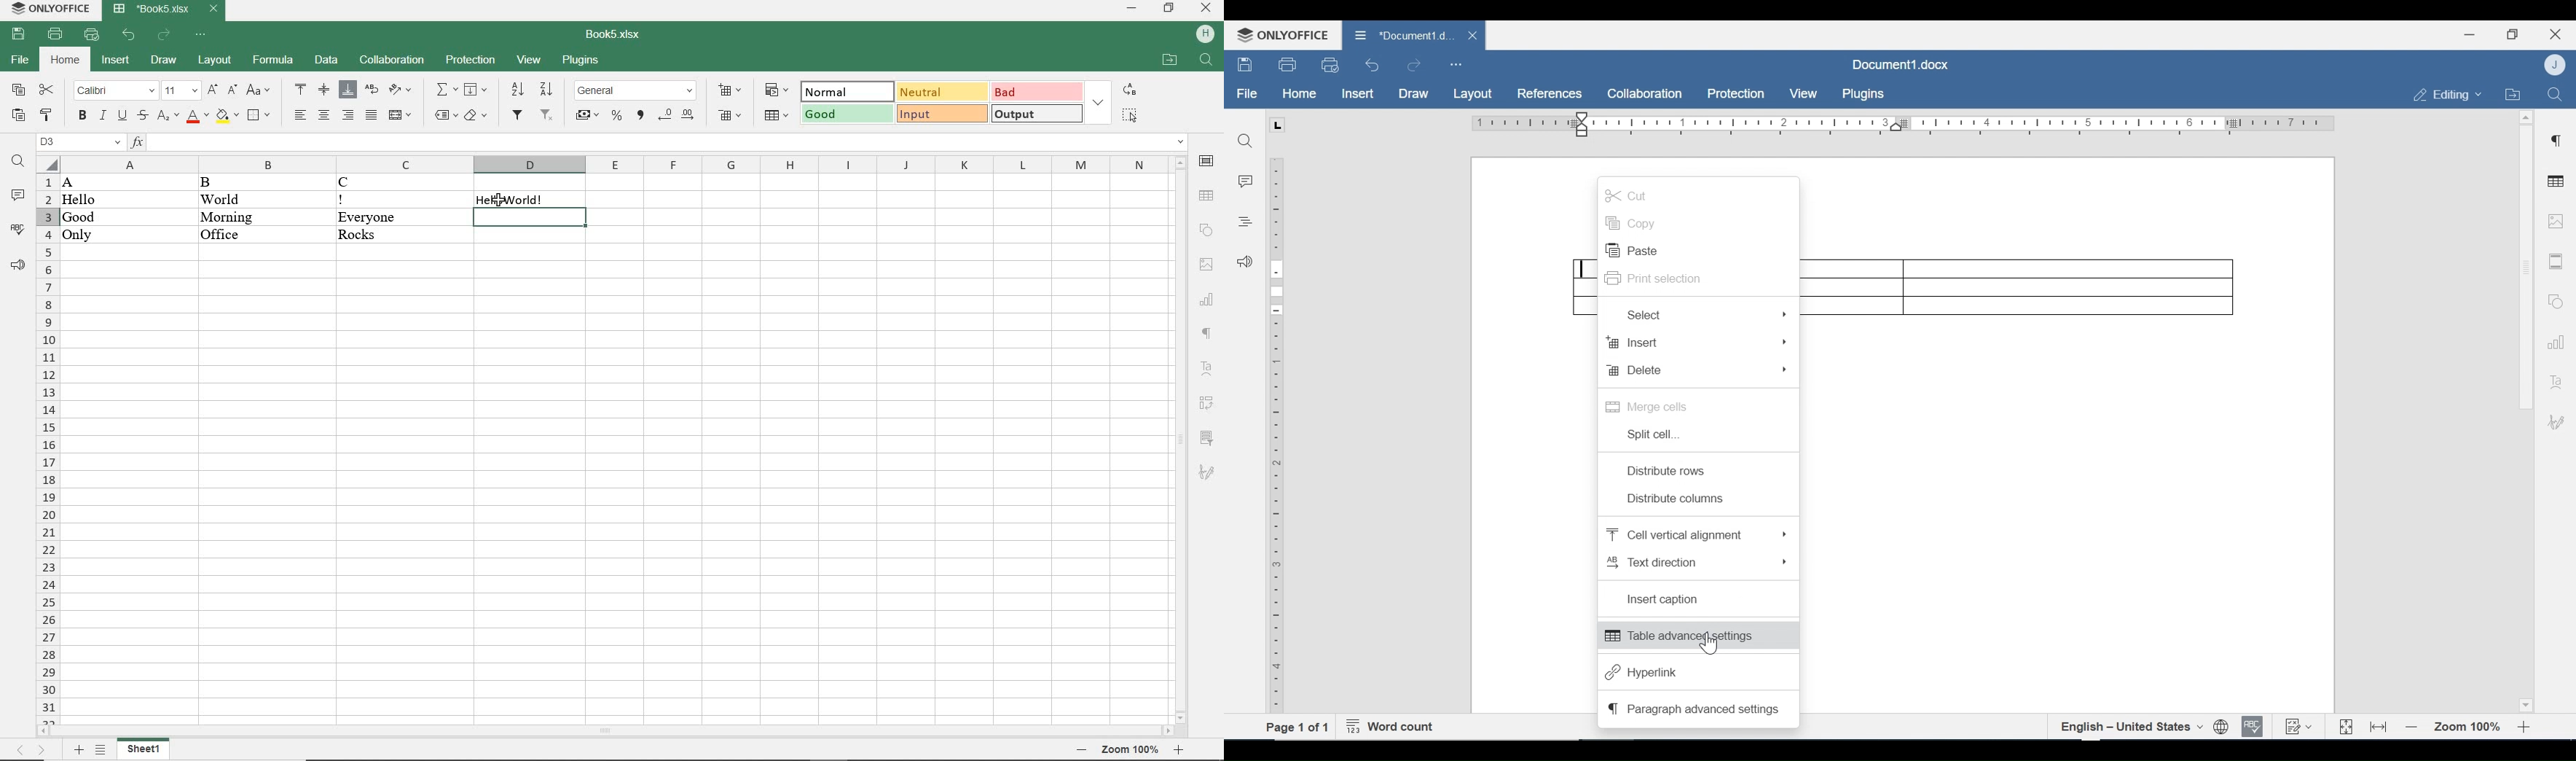 Image resolution: width=2576 pixels, height=784 pixels. I want to click on COPY STYLE, so click(47, 112).